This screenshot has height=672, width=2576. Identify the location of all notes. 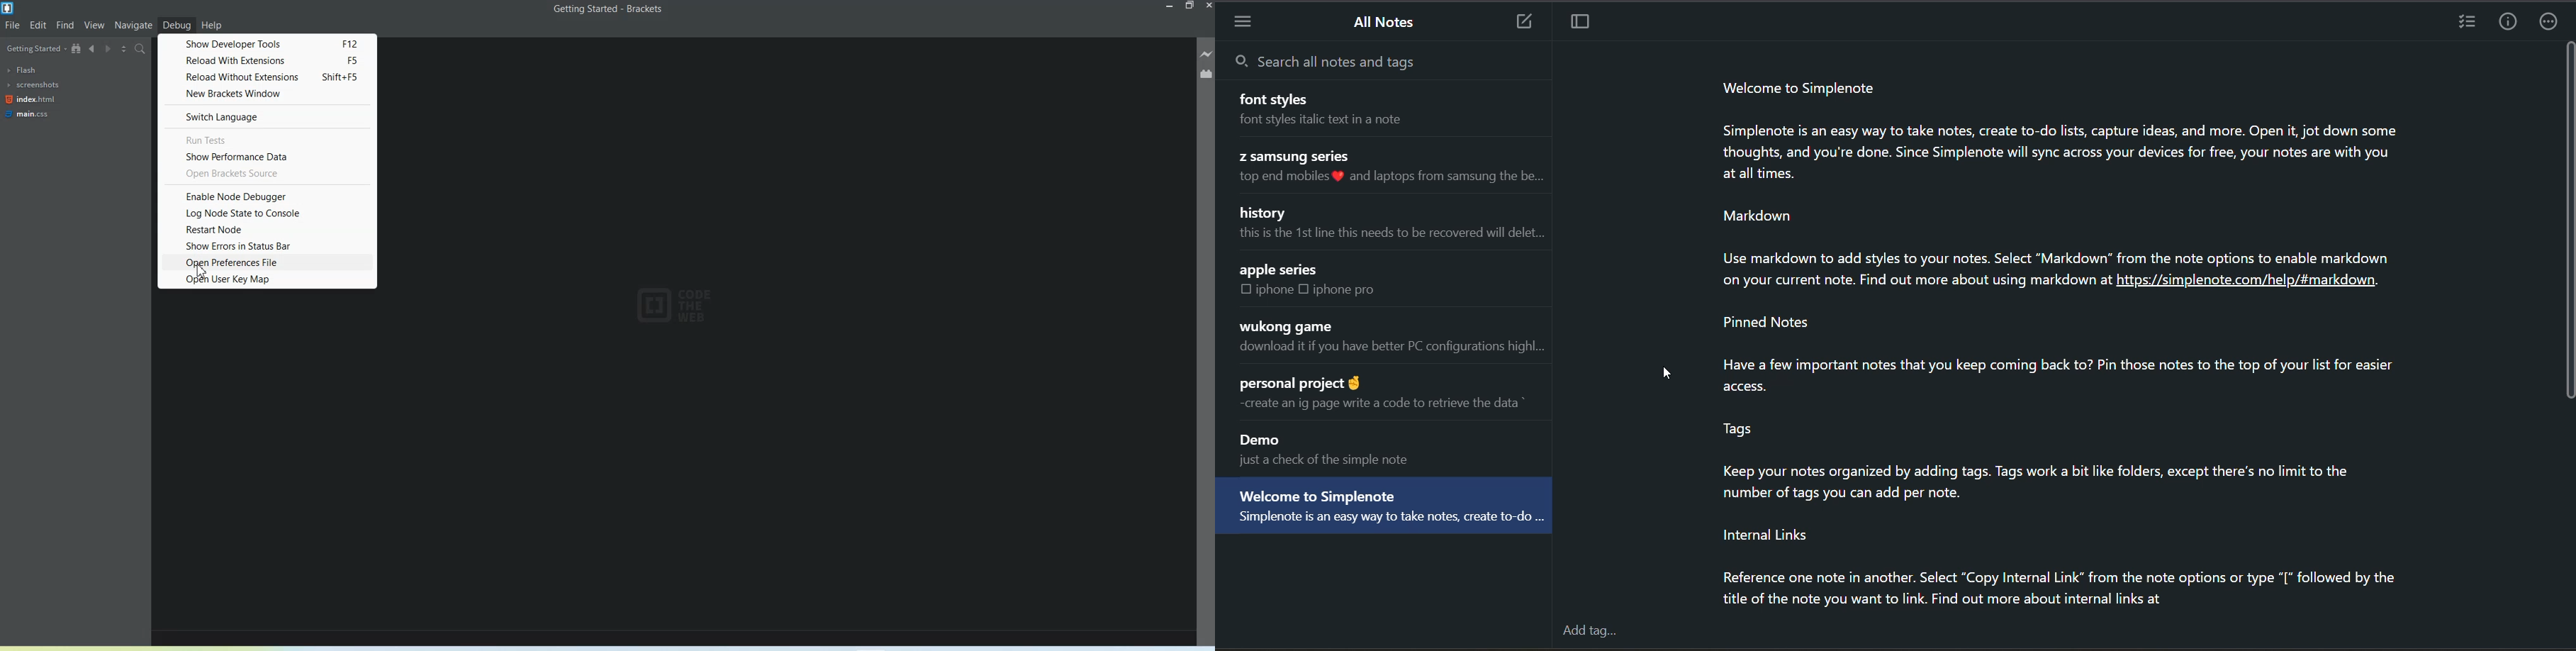
(1386, 23).